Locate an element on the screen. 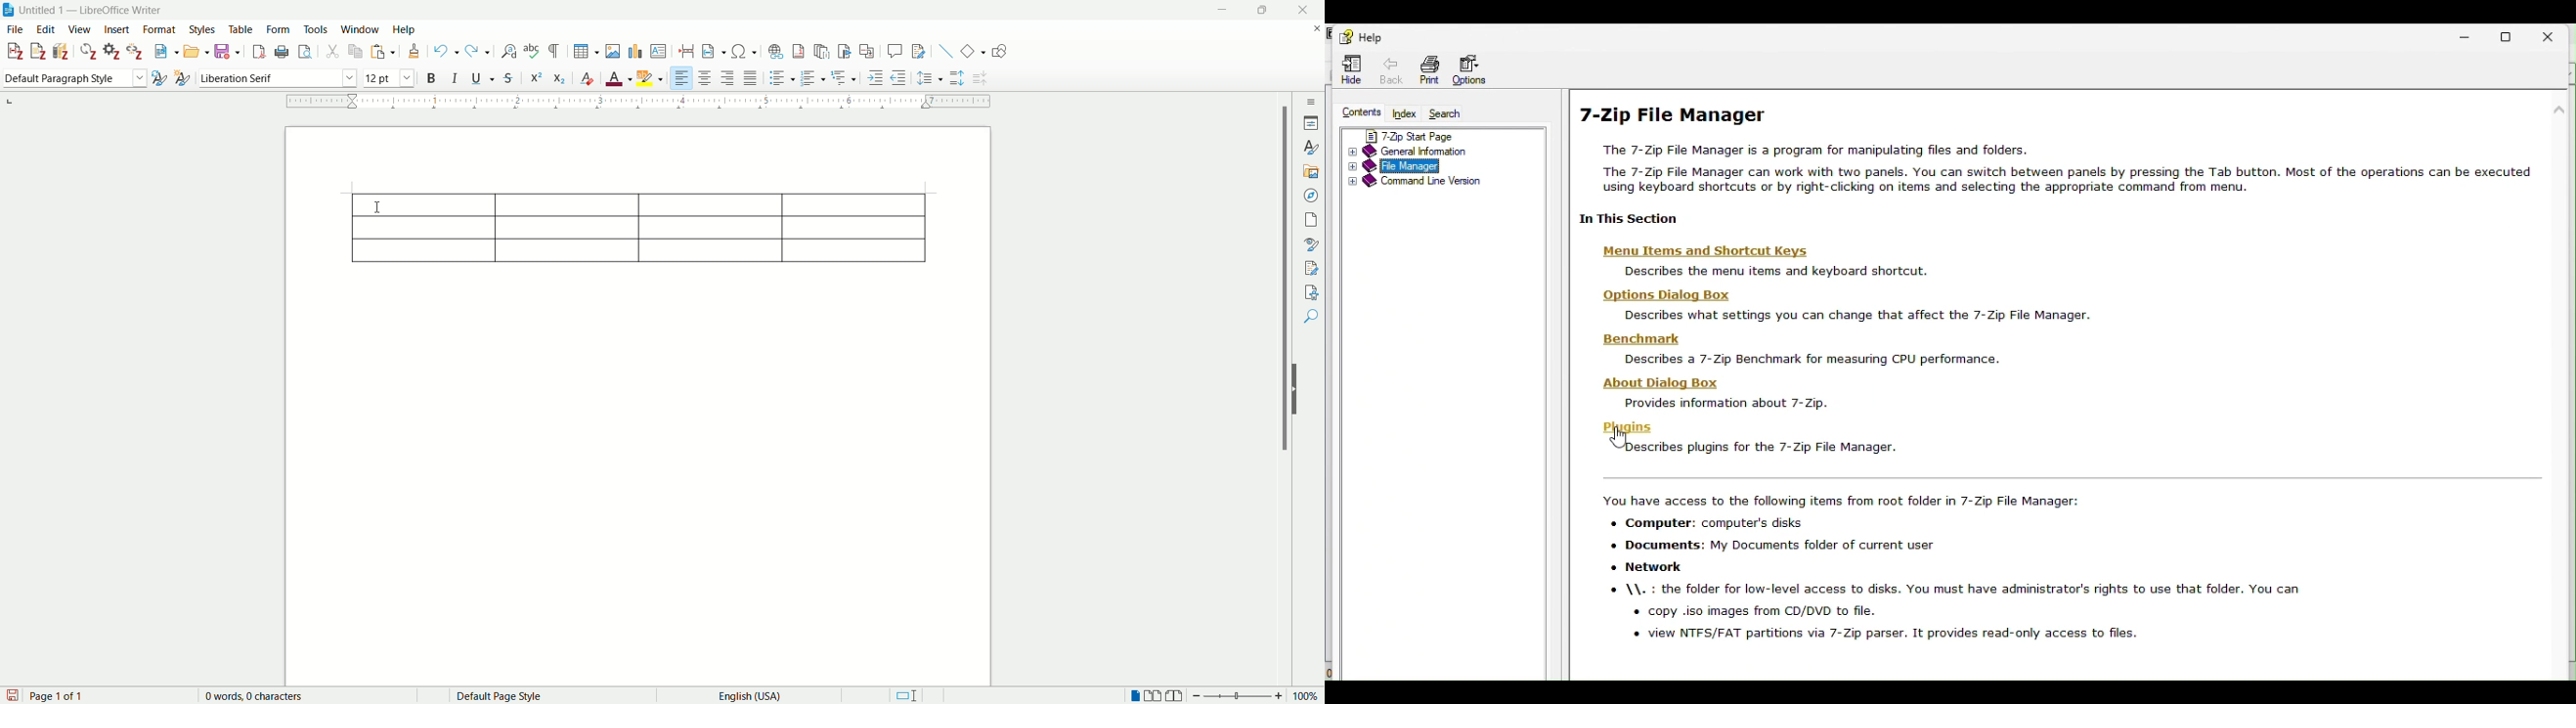  Describes the menu items and kevboard shortcut. is located at coordinates (1773, 271).